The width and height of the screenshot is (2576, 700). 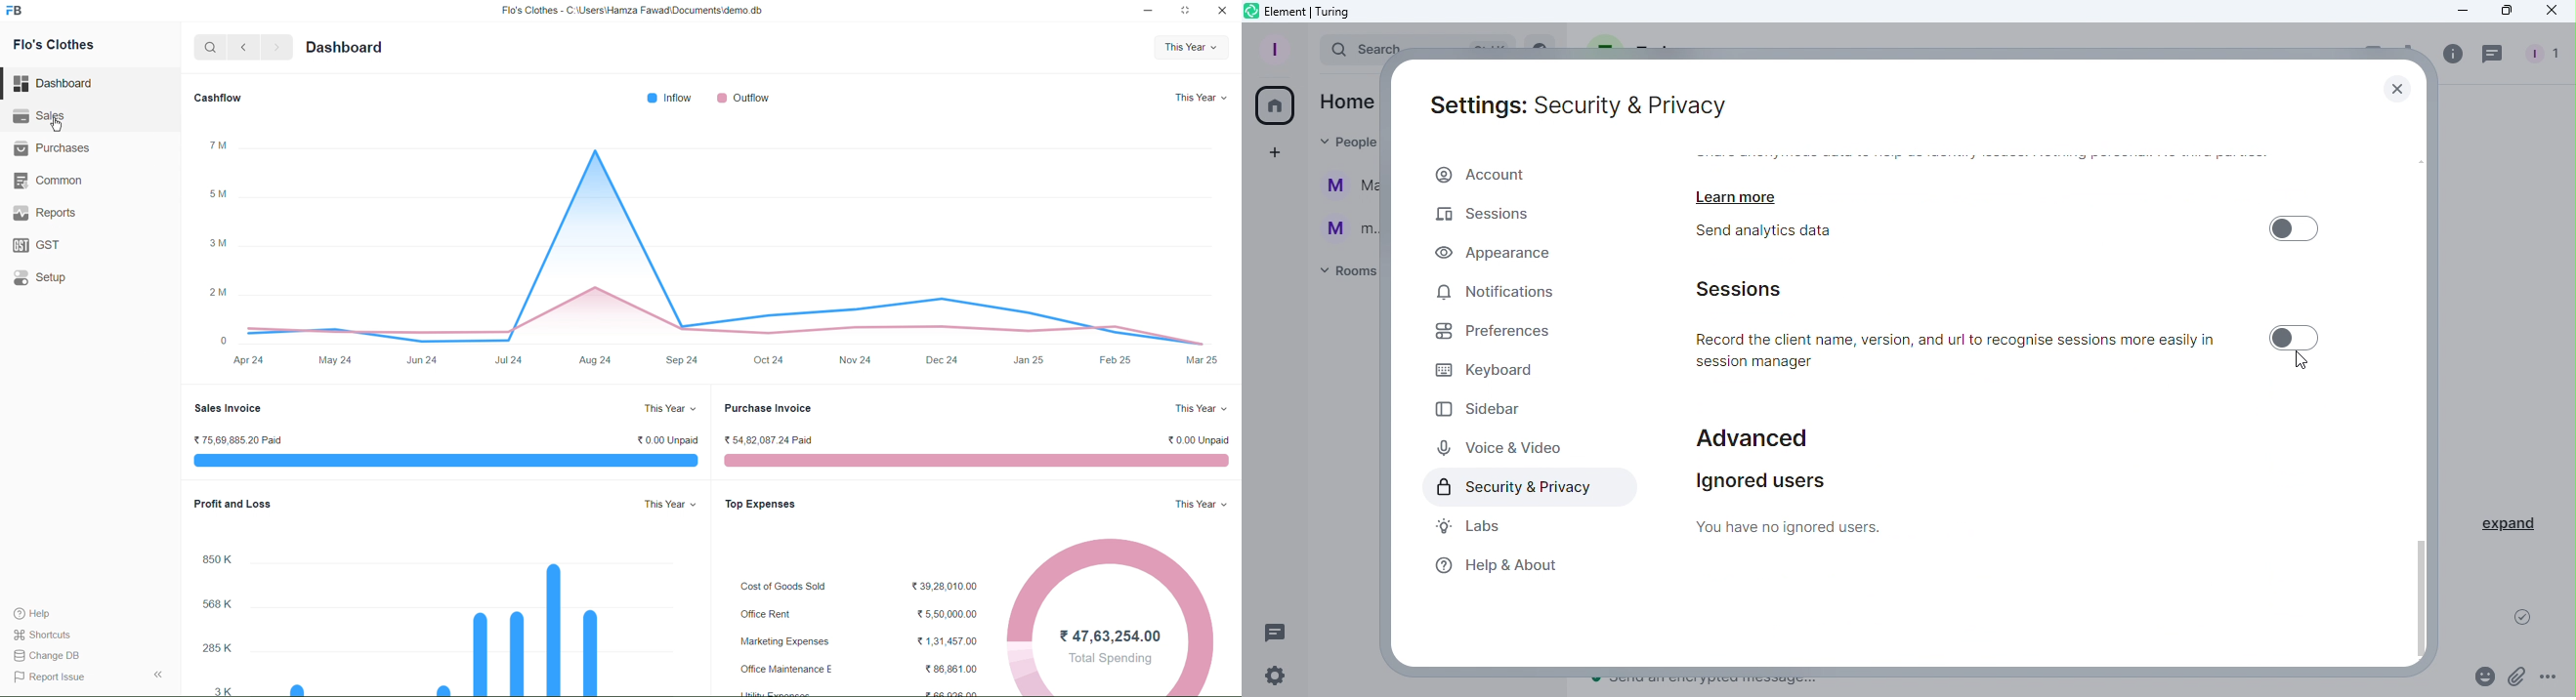 What do you see at coordinates (943, 583) in the screenshot?
I see `Rs. 3928010.00` at bounding box center [943, 583].